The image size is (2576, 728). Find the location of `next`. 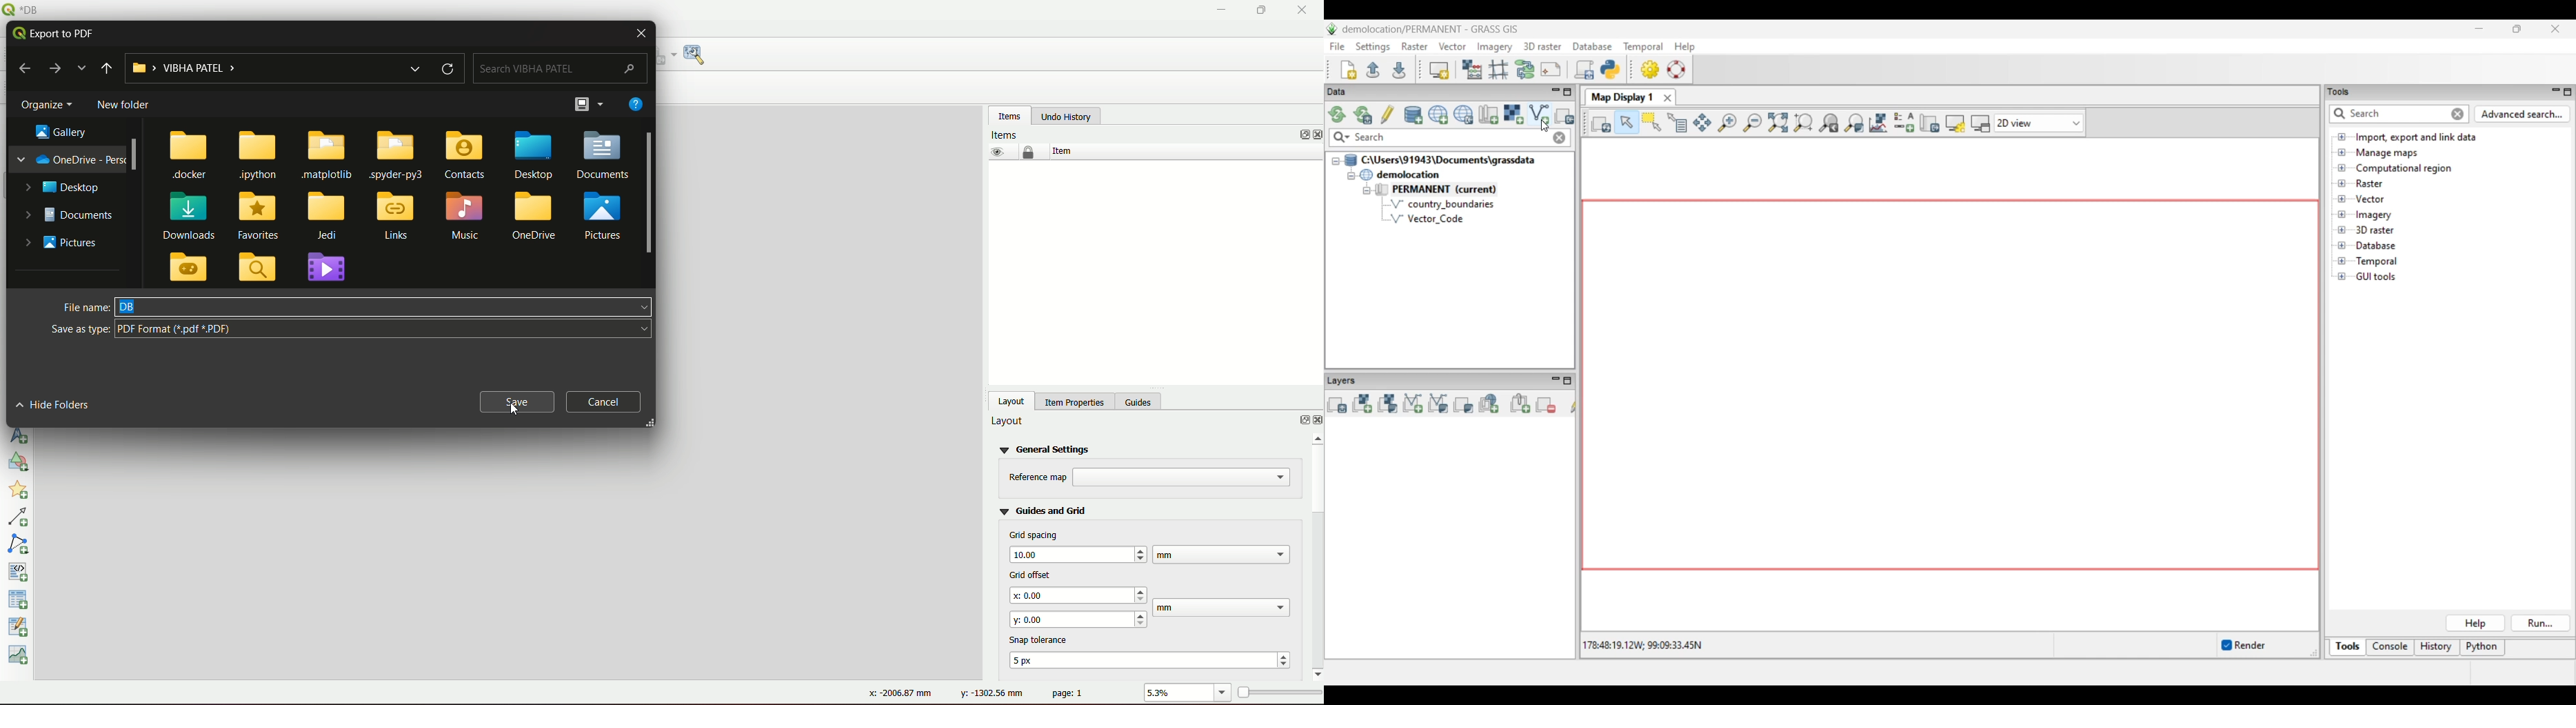

next is located at coordinates (55, 69).